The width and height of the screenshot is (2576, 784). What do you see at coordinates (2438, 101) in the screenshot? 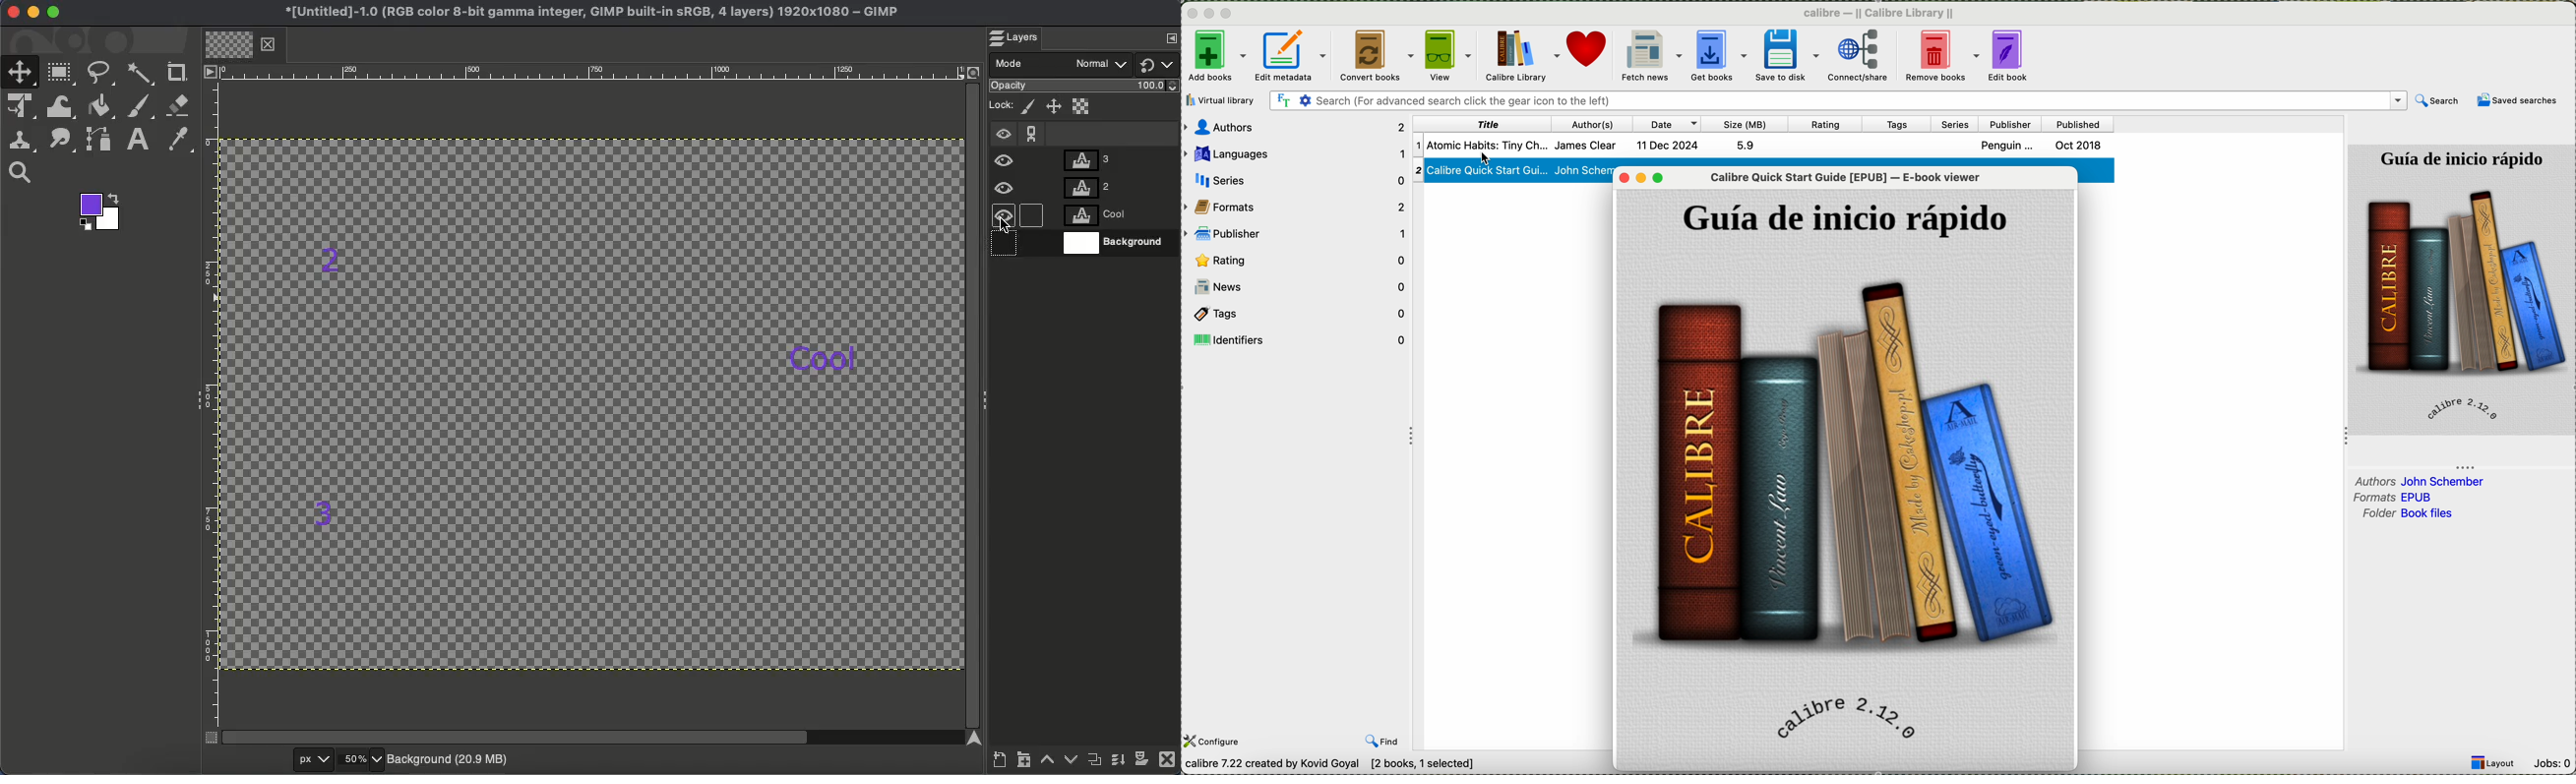
I see `search` at bounding box center [2438, 101].